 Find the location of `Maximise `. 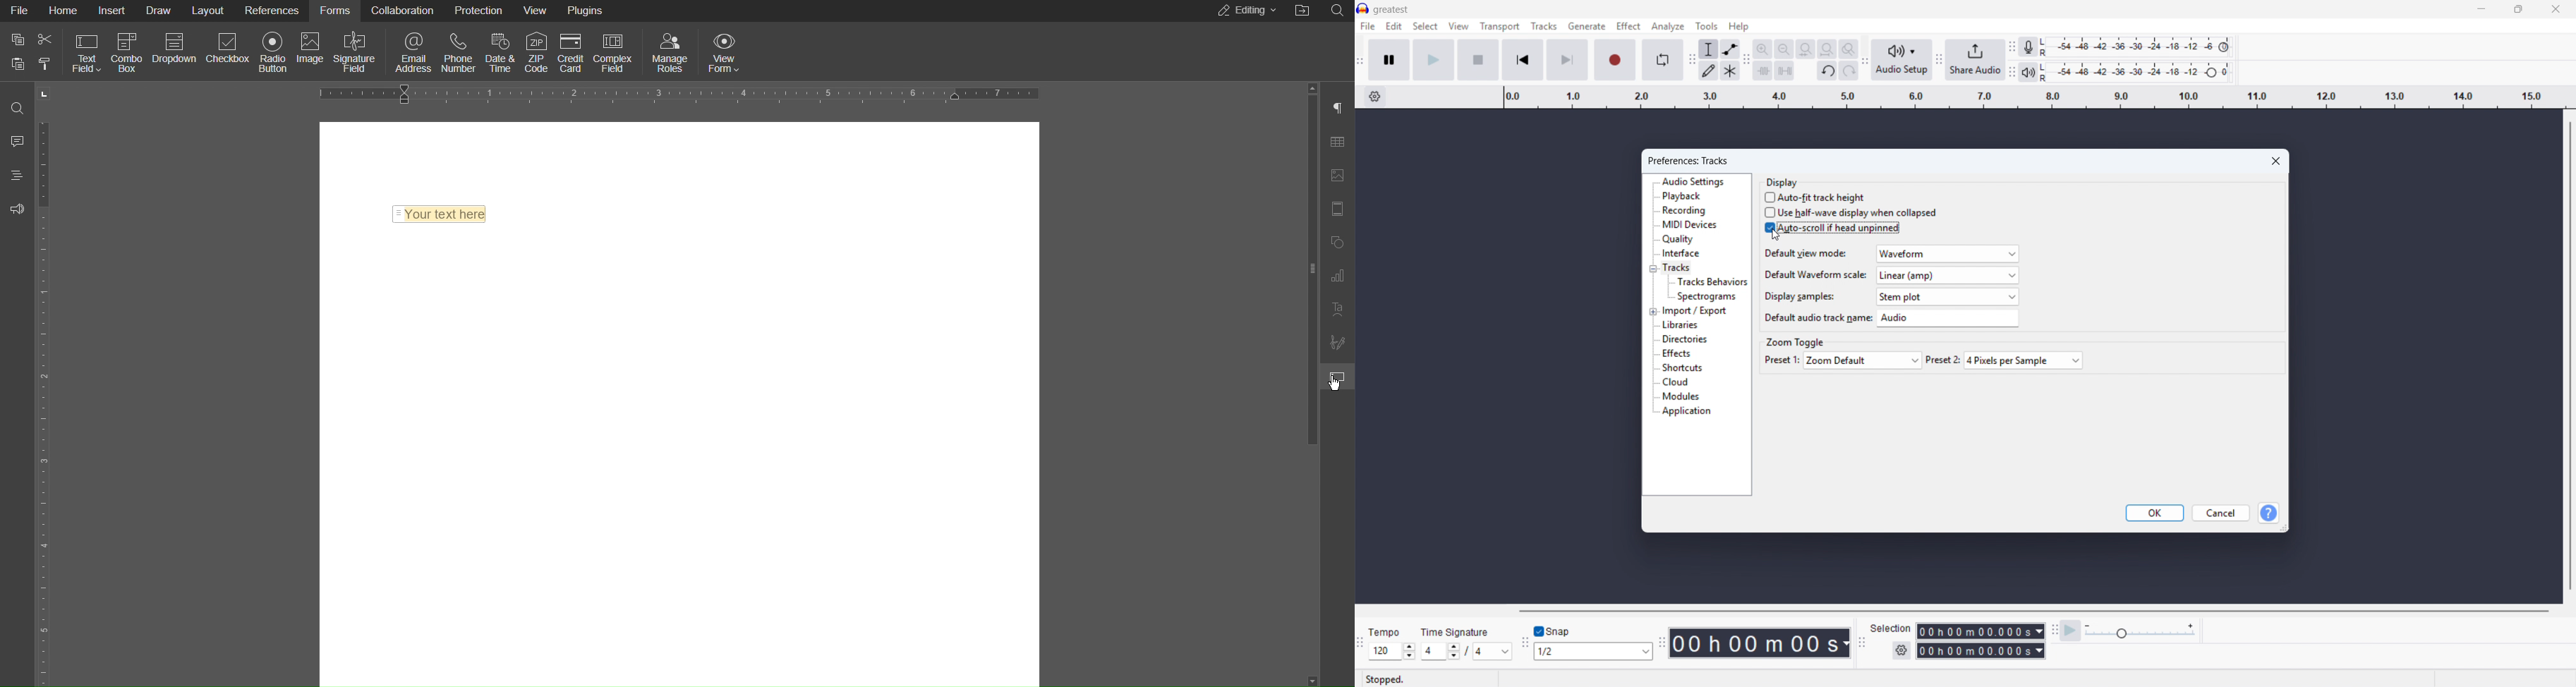

Maximise  is located at coordinates (2518, 10).